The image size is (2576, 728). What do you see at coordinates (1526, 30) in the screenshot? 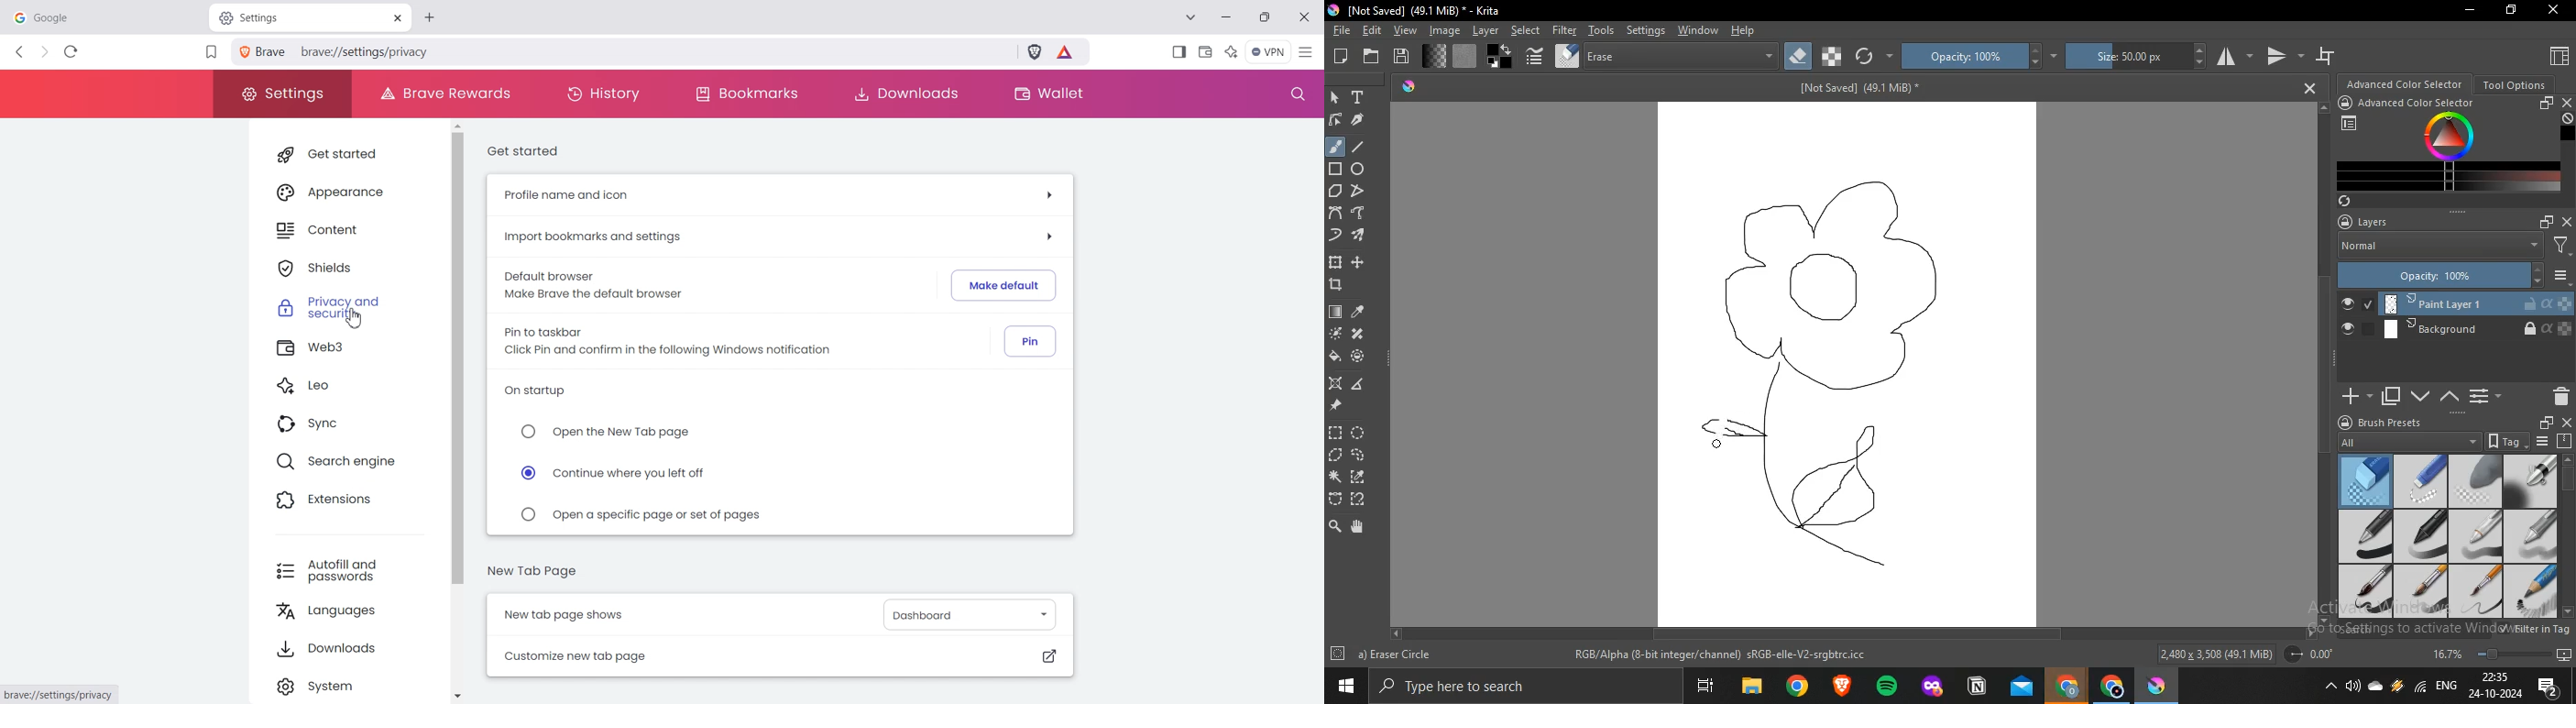
I see `select` at bounding box center [1526, 30].